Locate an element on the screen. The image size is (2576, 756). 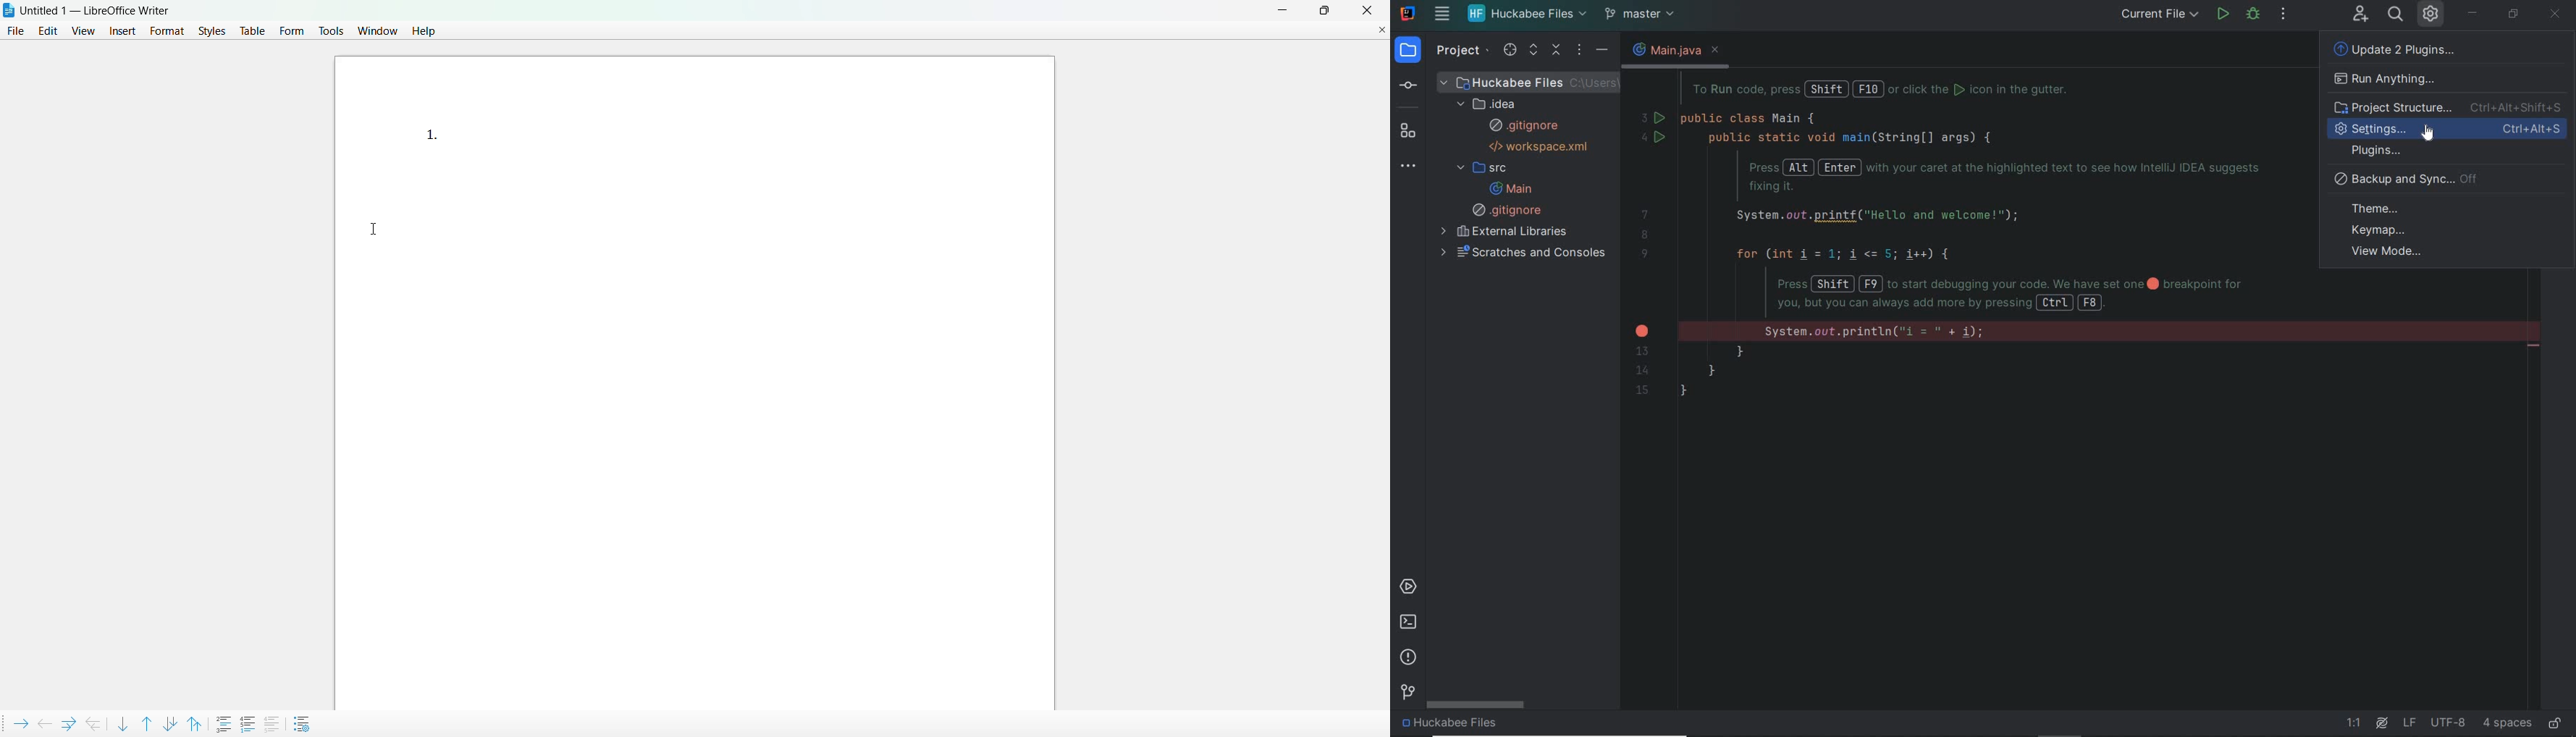
move item down is located at coordinates (122, 723).